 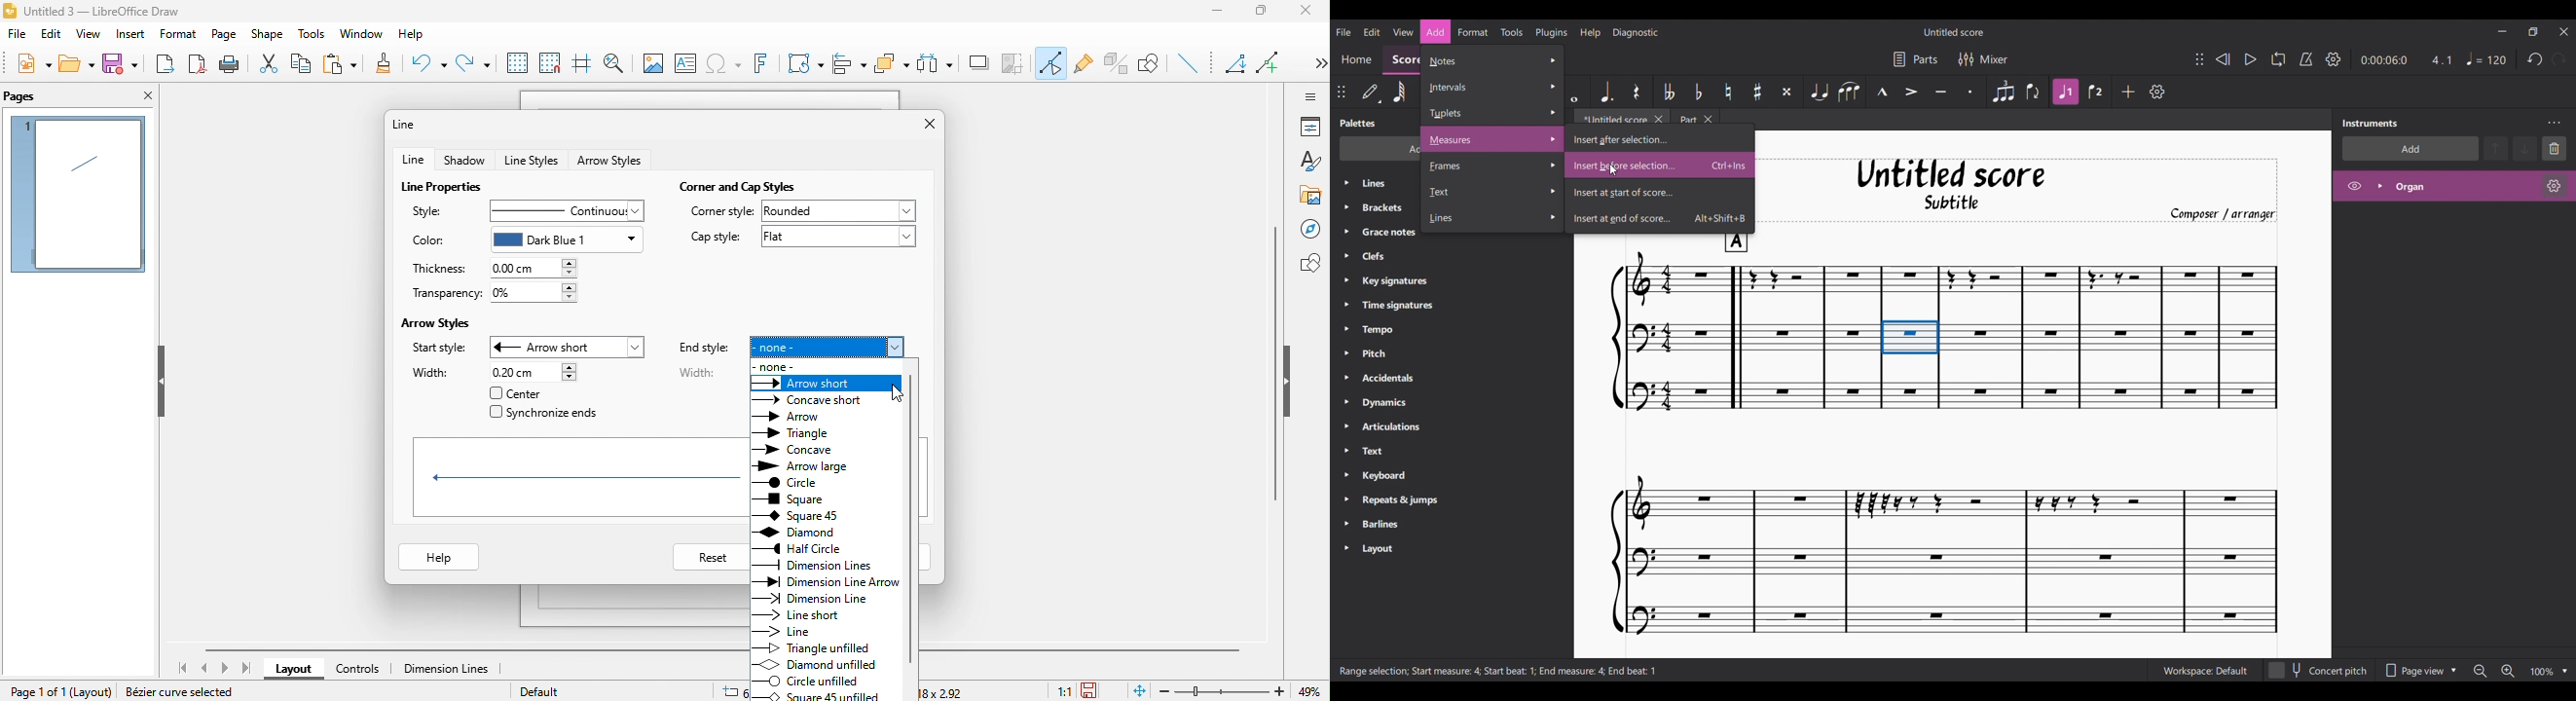 I want to click on transformation, so click(x=805, y=63).